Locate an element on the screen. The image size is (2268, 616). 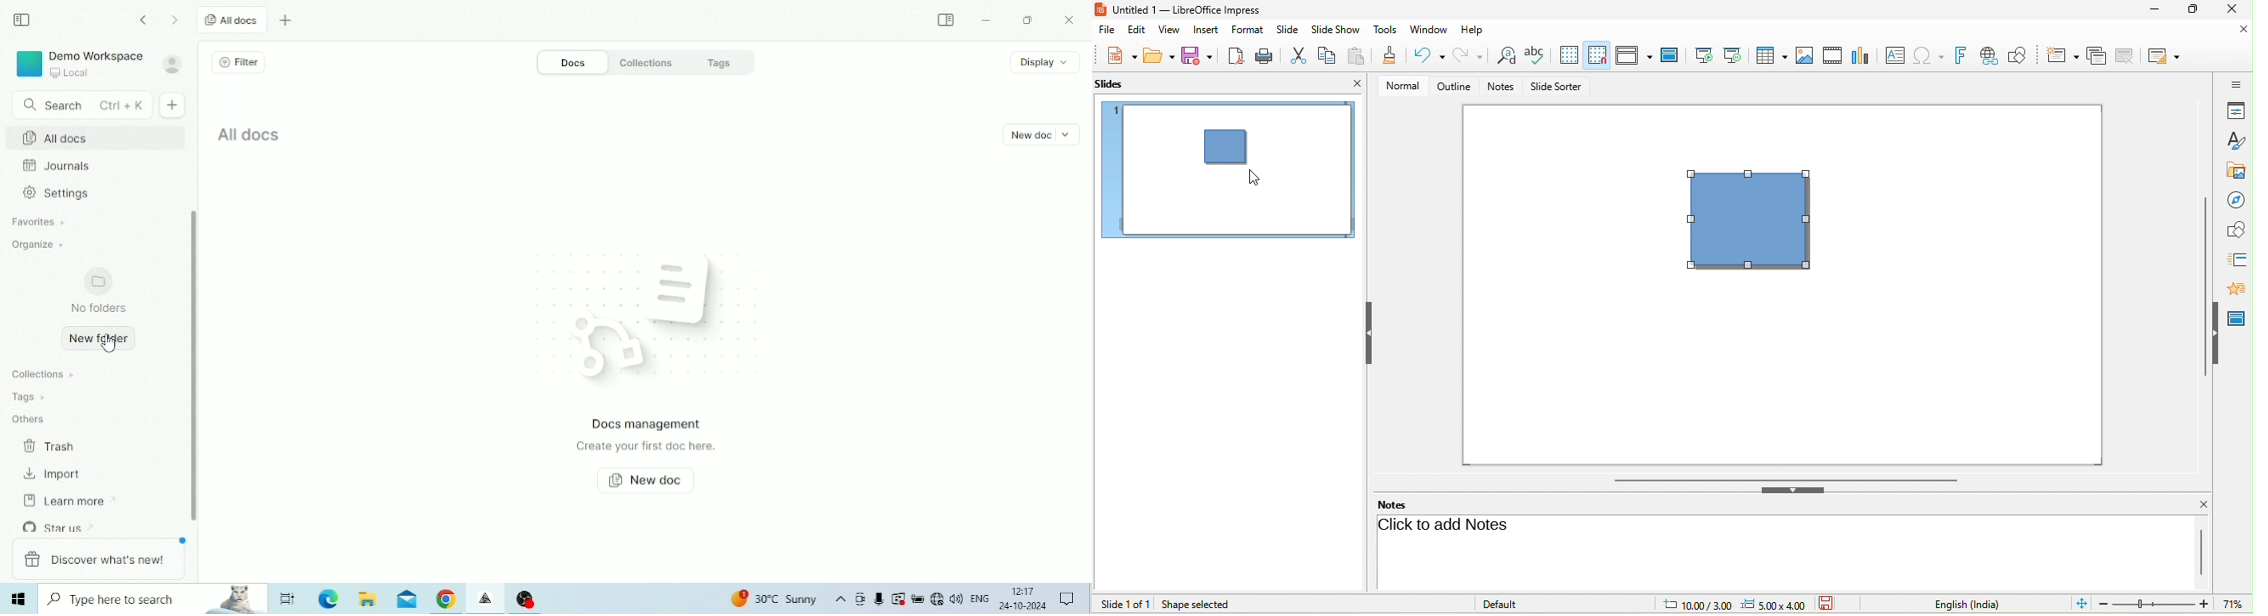
New doc is located at coordinates (648, 481).